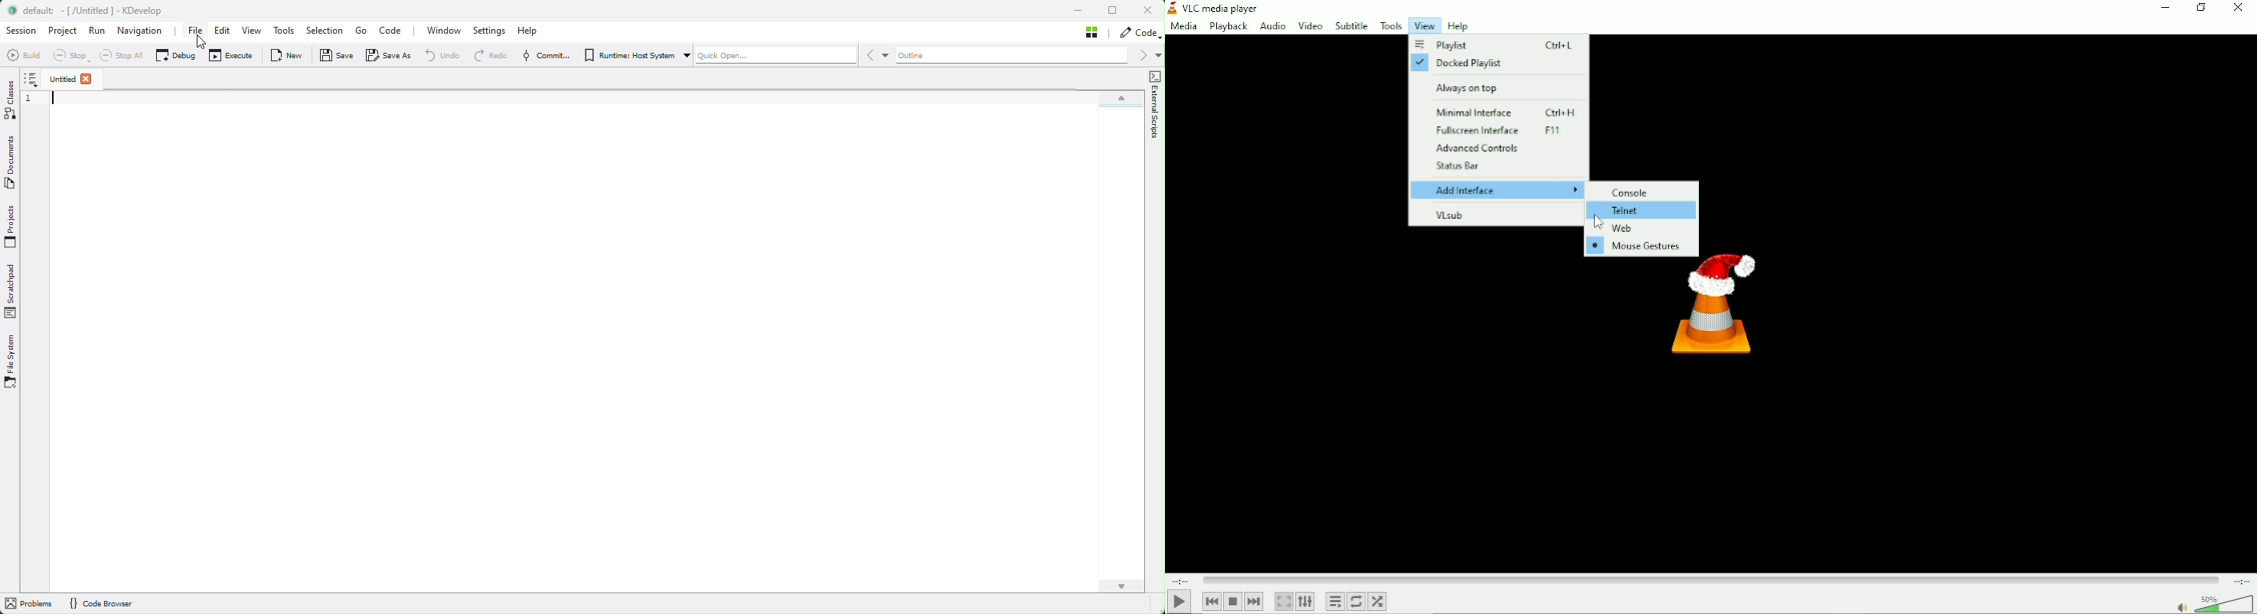 Image resolution: width=2268 pixels, height=616 pixels. Describe the element at coordinates (1639, 247) in the screenshot. I see `Mouse gestures` at that location.